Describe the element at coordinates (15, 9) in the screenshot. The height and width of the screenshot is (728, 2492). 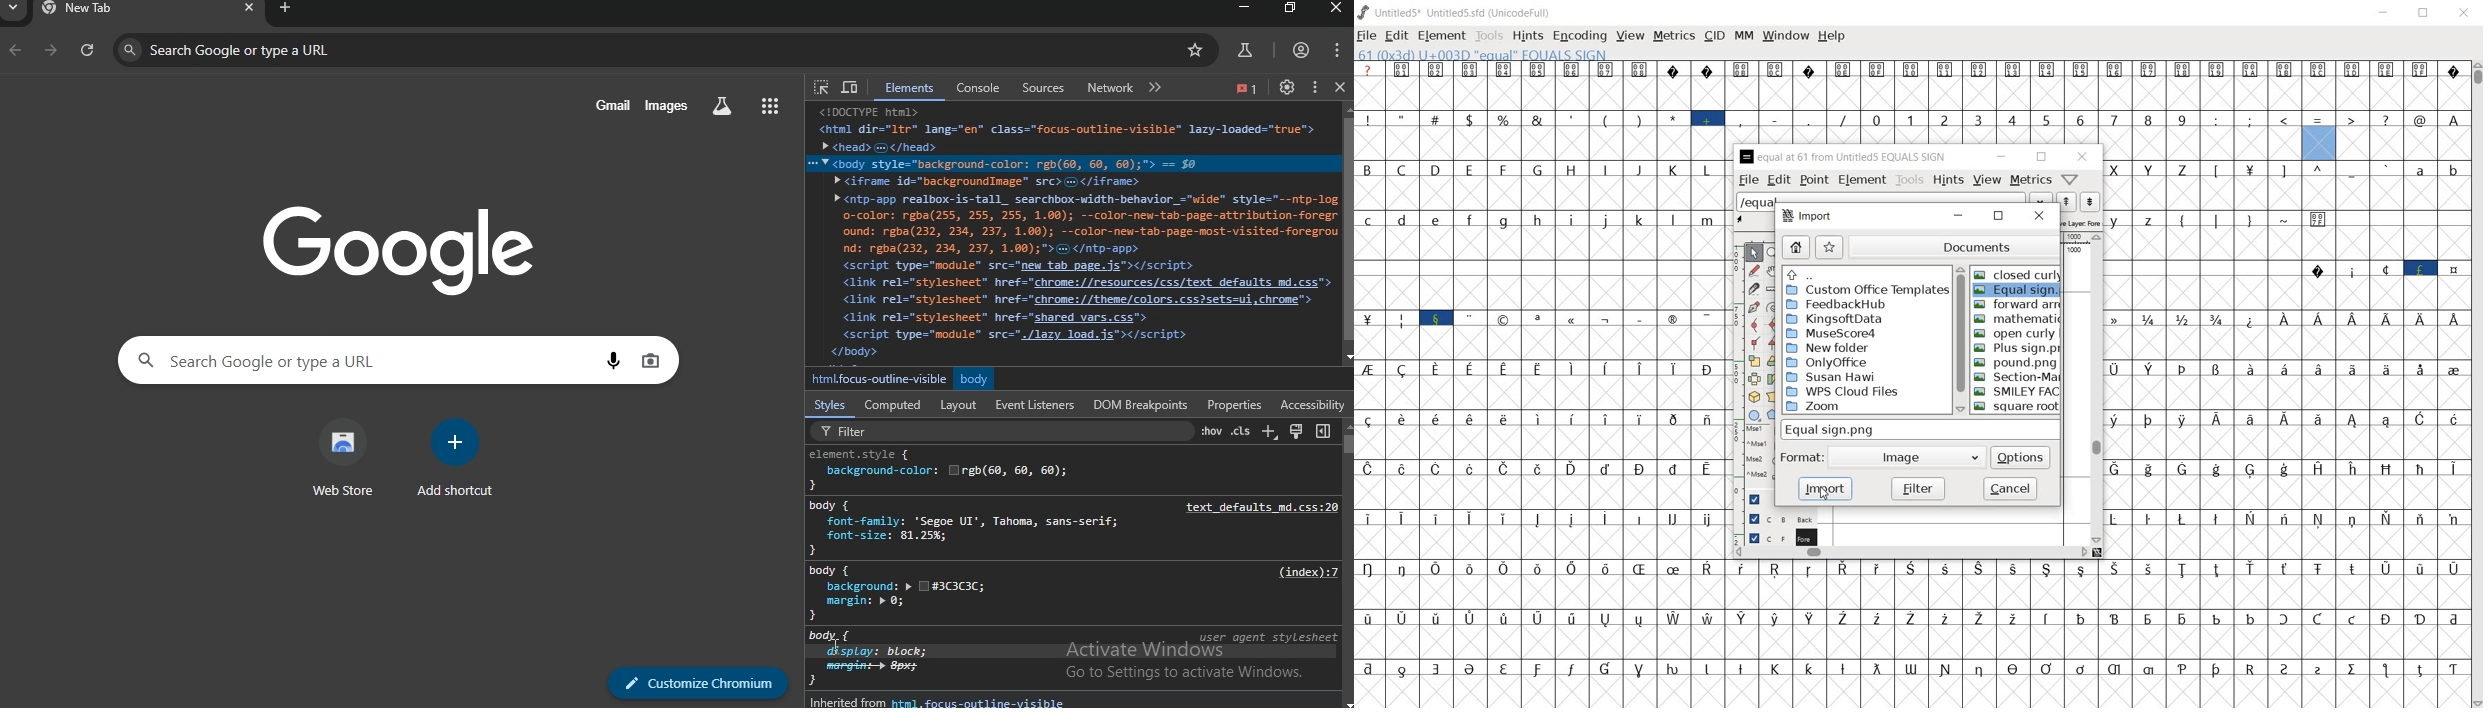
I see `search tab` at that location.